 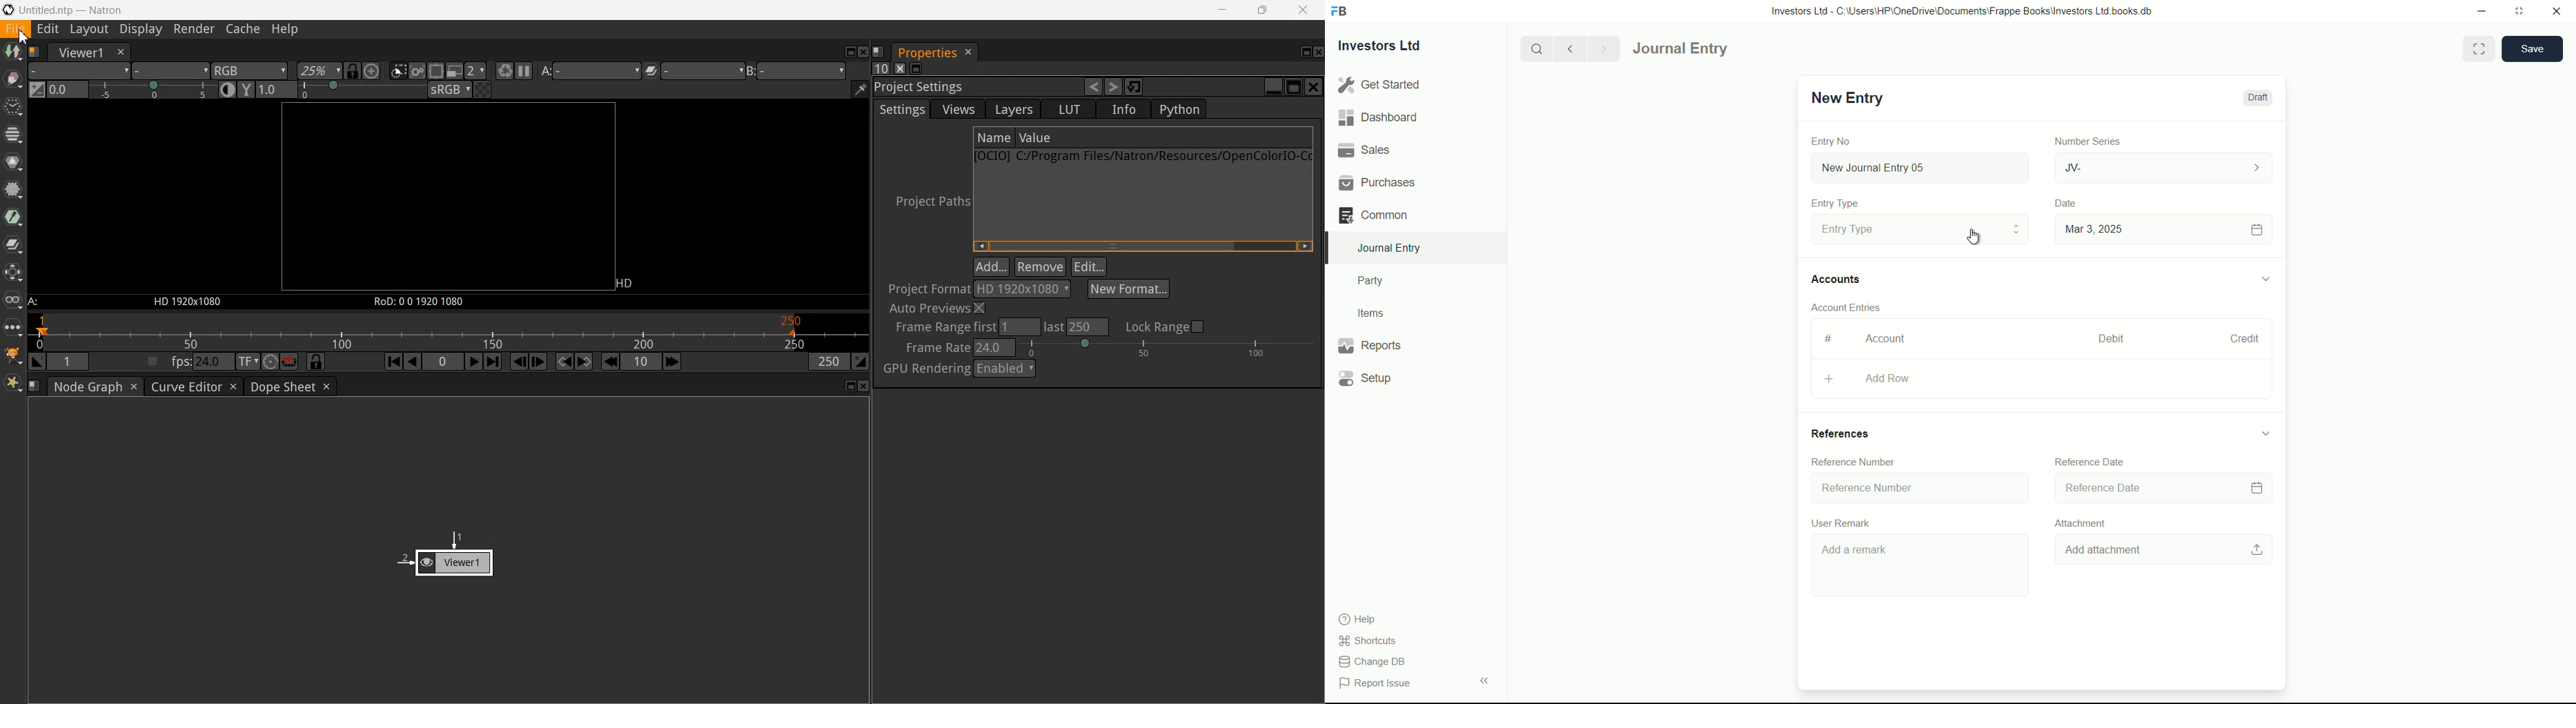 What do you see at coordinates (2089, 461) in the screenshot?
I see `Reference Date` at bounding box center [2089, 461].